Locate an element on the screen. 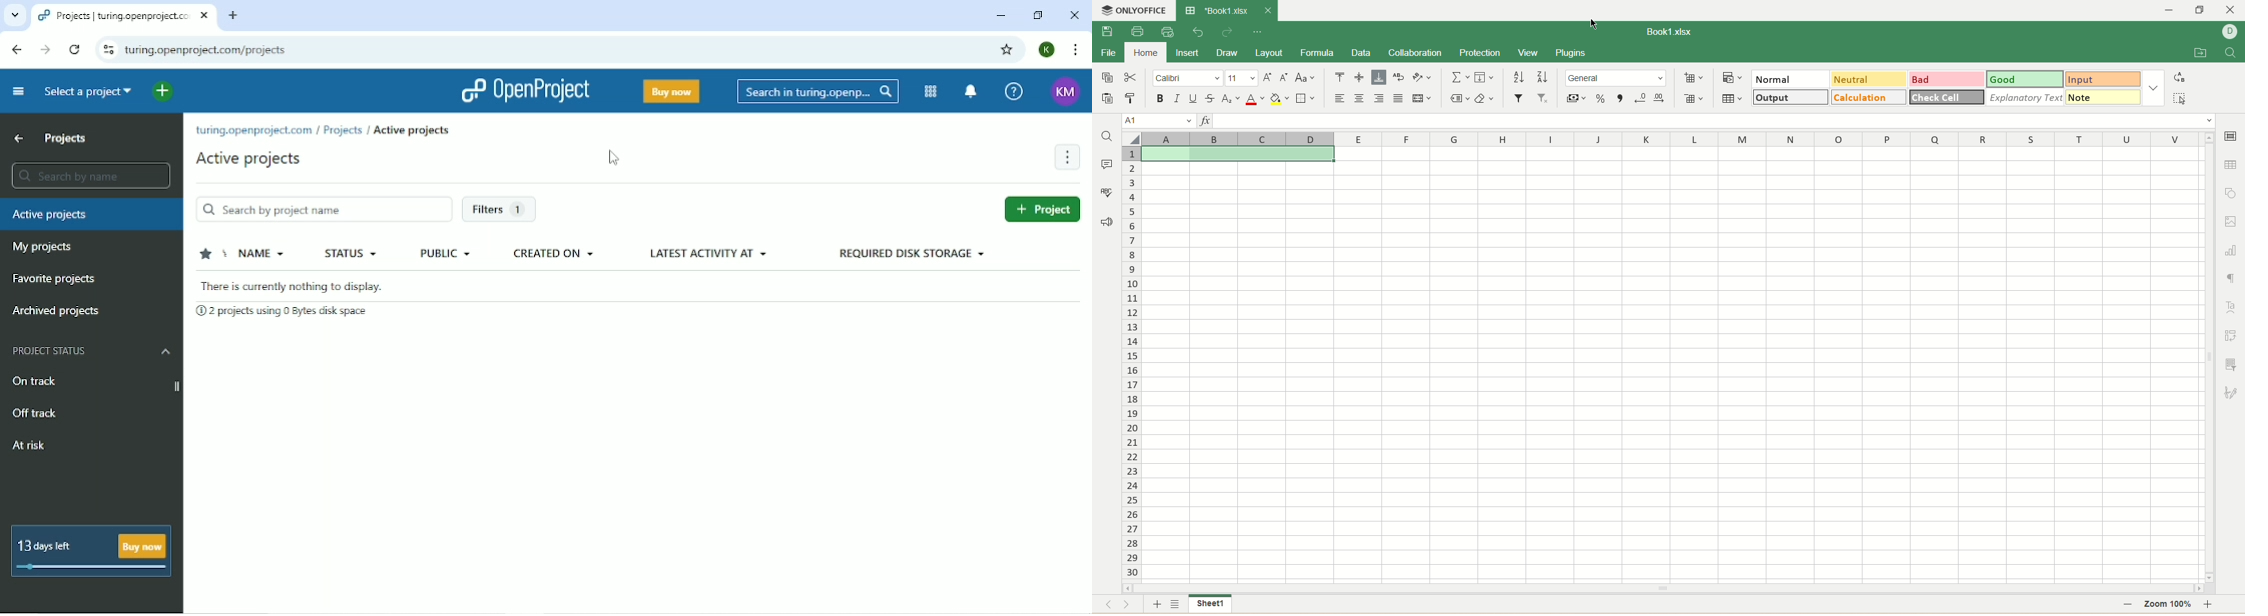 This screenshot has width=2268, height=616. data is located at coordinates (1360, 54).